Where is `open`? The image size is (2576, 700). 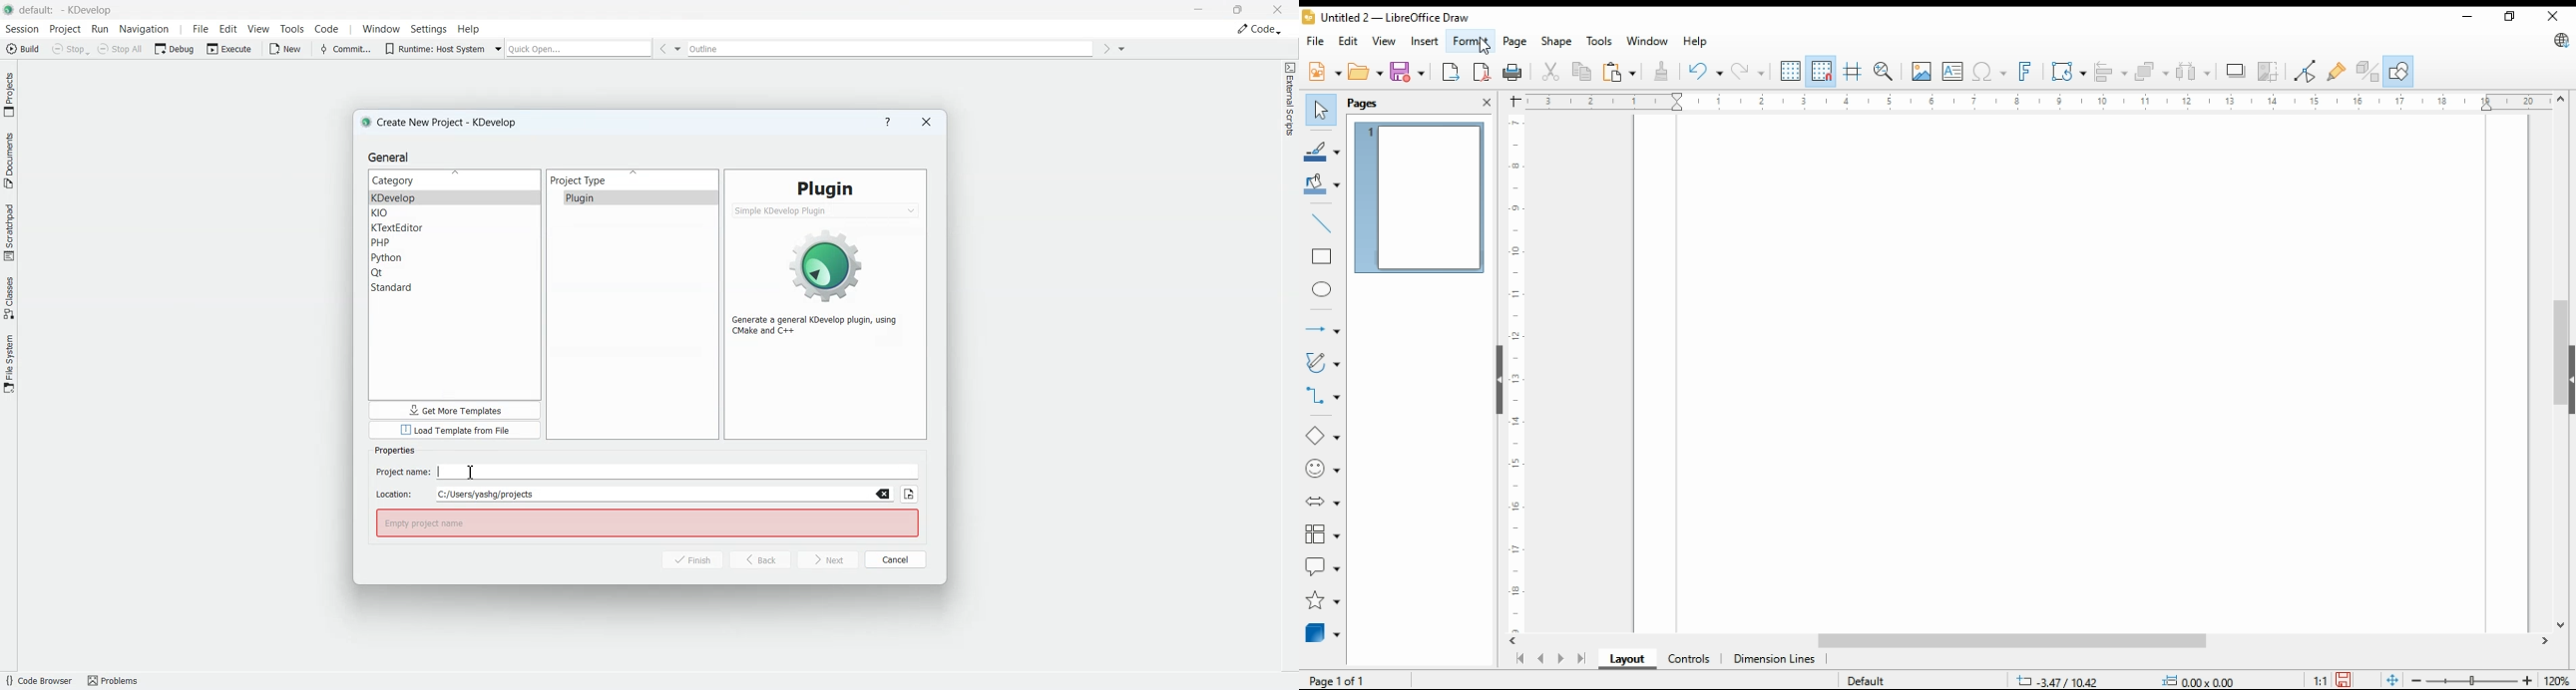 open is located at coordinates (1366, 70).